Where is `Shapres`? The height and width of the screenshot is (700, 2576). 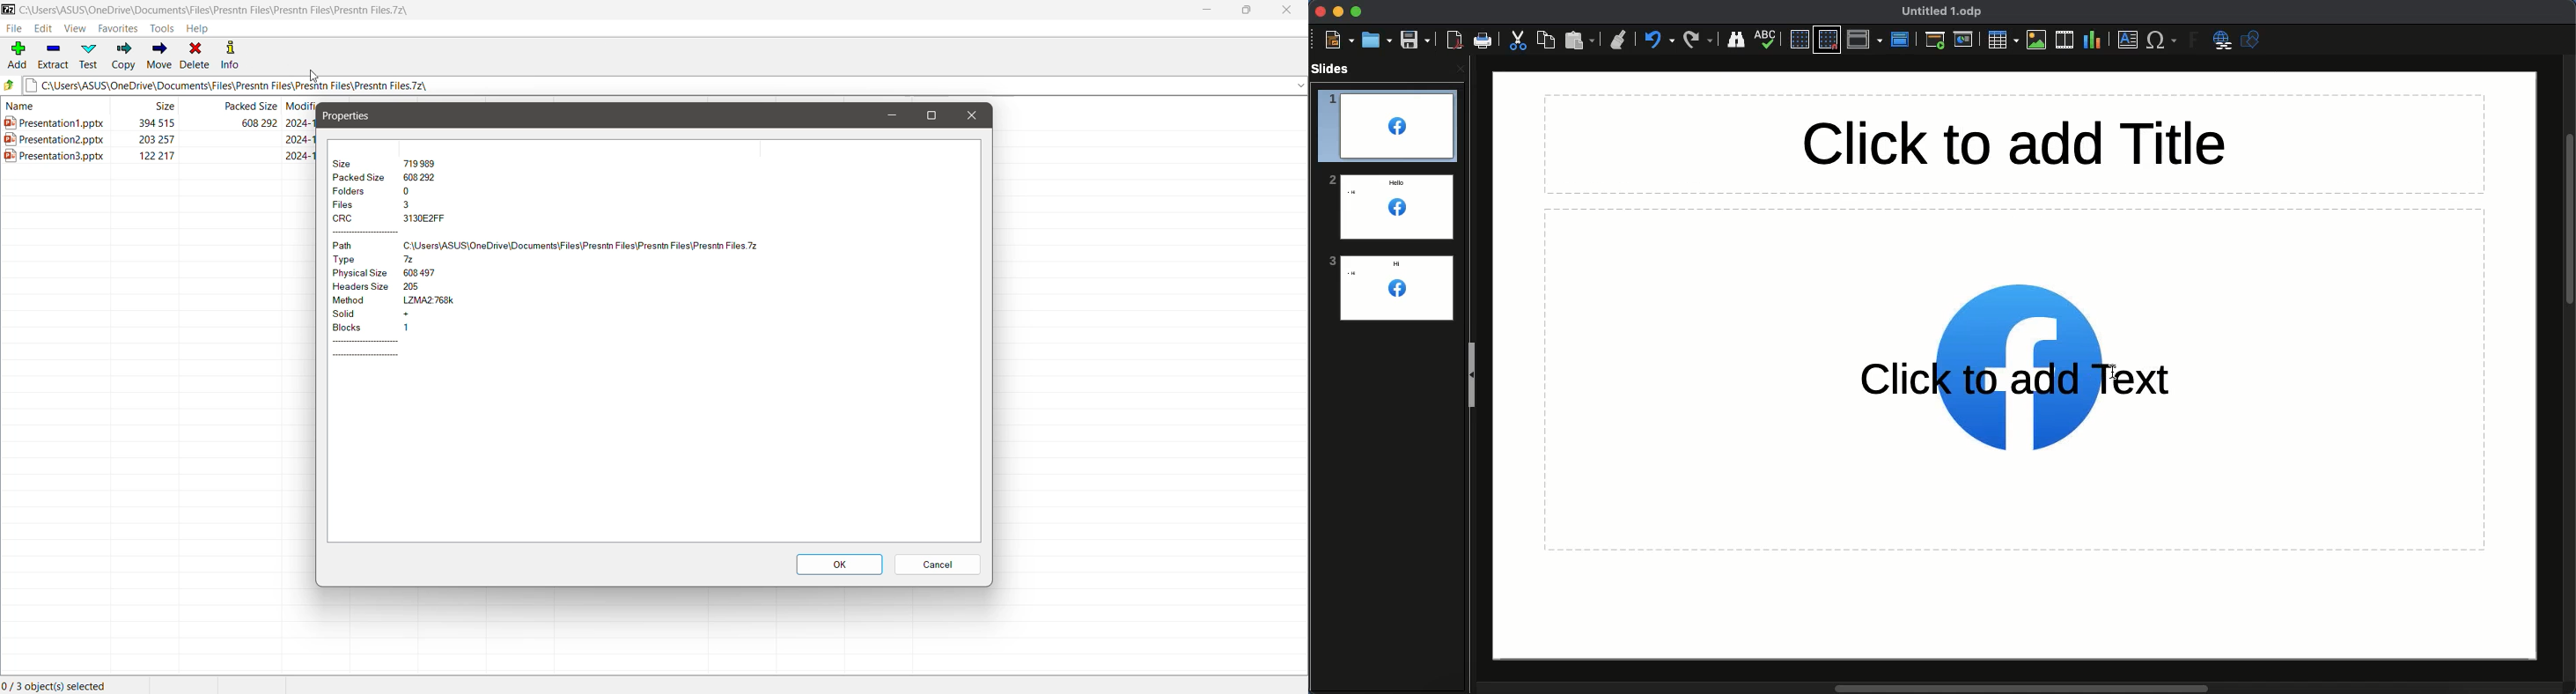 Shapres is located at coordinates (2254, 40).